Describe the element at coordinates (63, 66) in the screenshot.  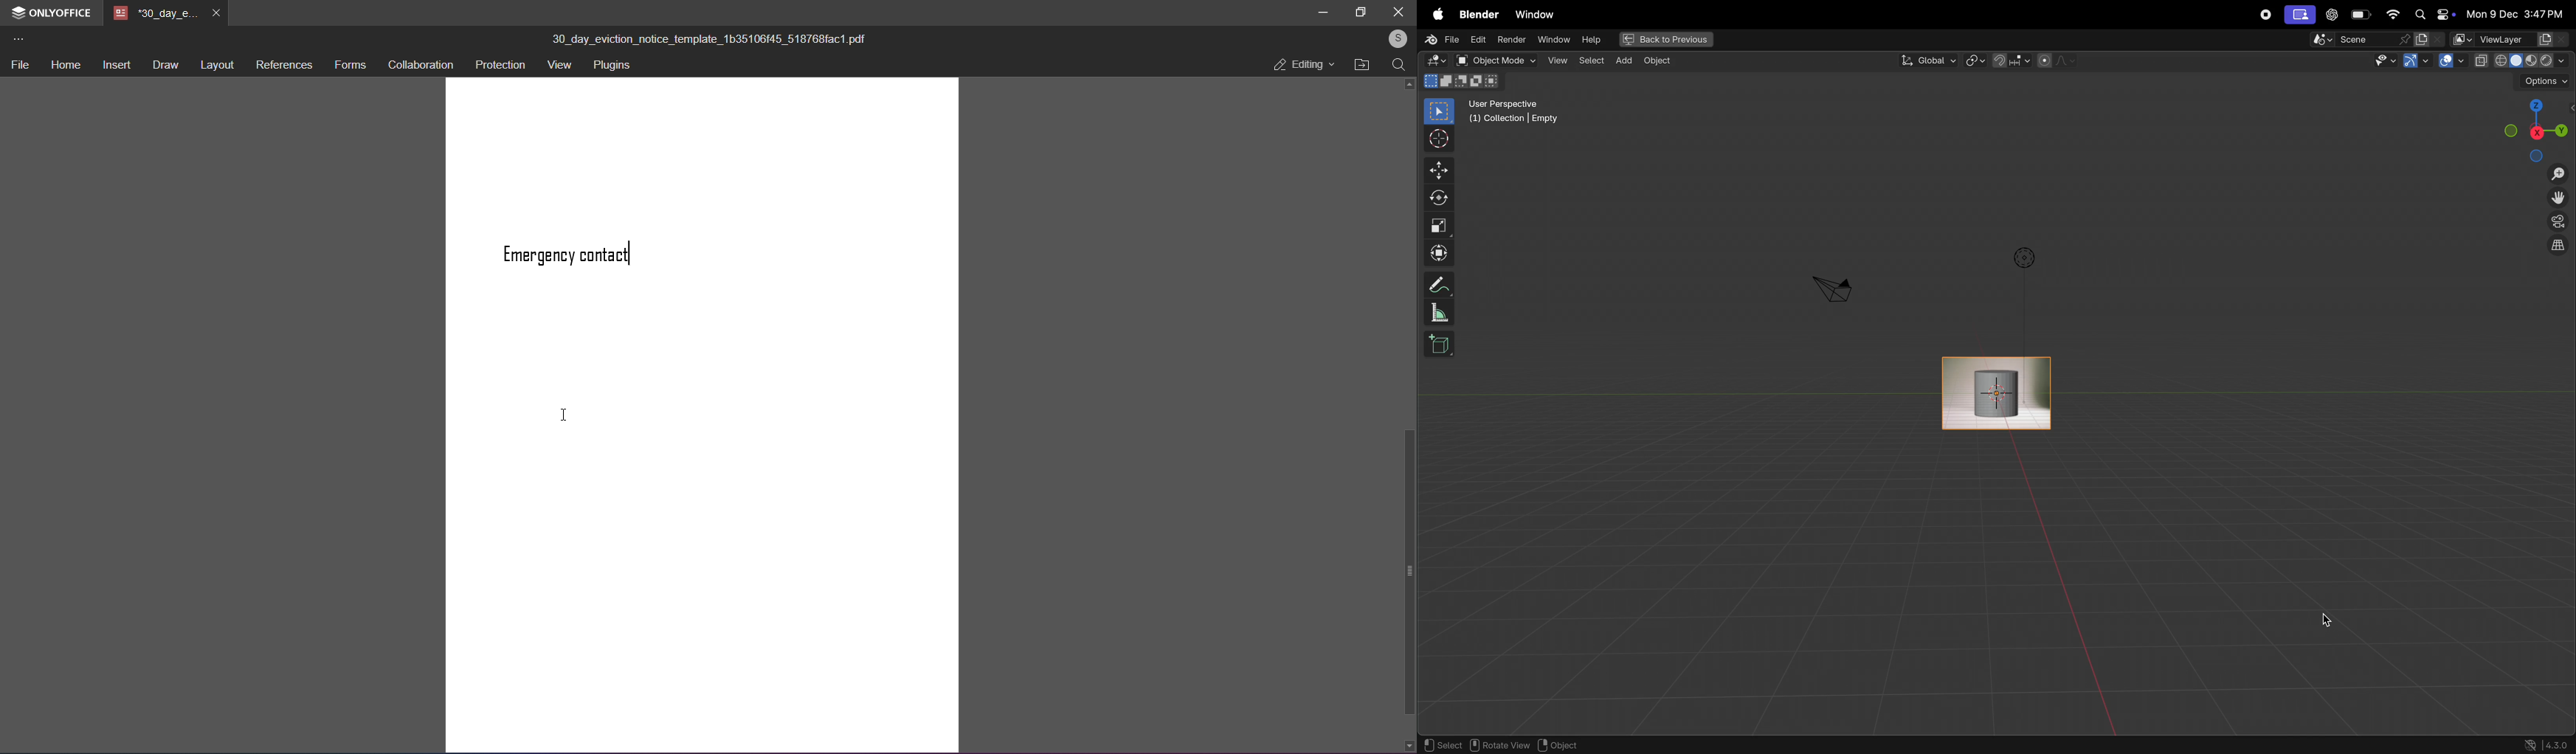
I see `home` at that location.